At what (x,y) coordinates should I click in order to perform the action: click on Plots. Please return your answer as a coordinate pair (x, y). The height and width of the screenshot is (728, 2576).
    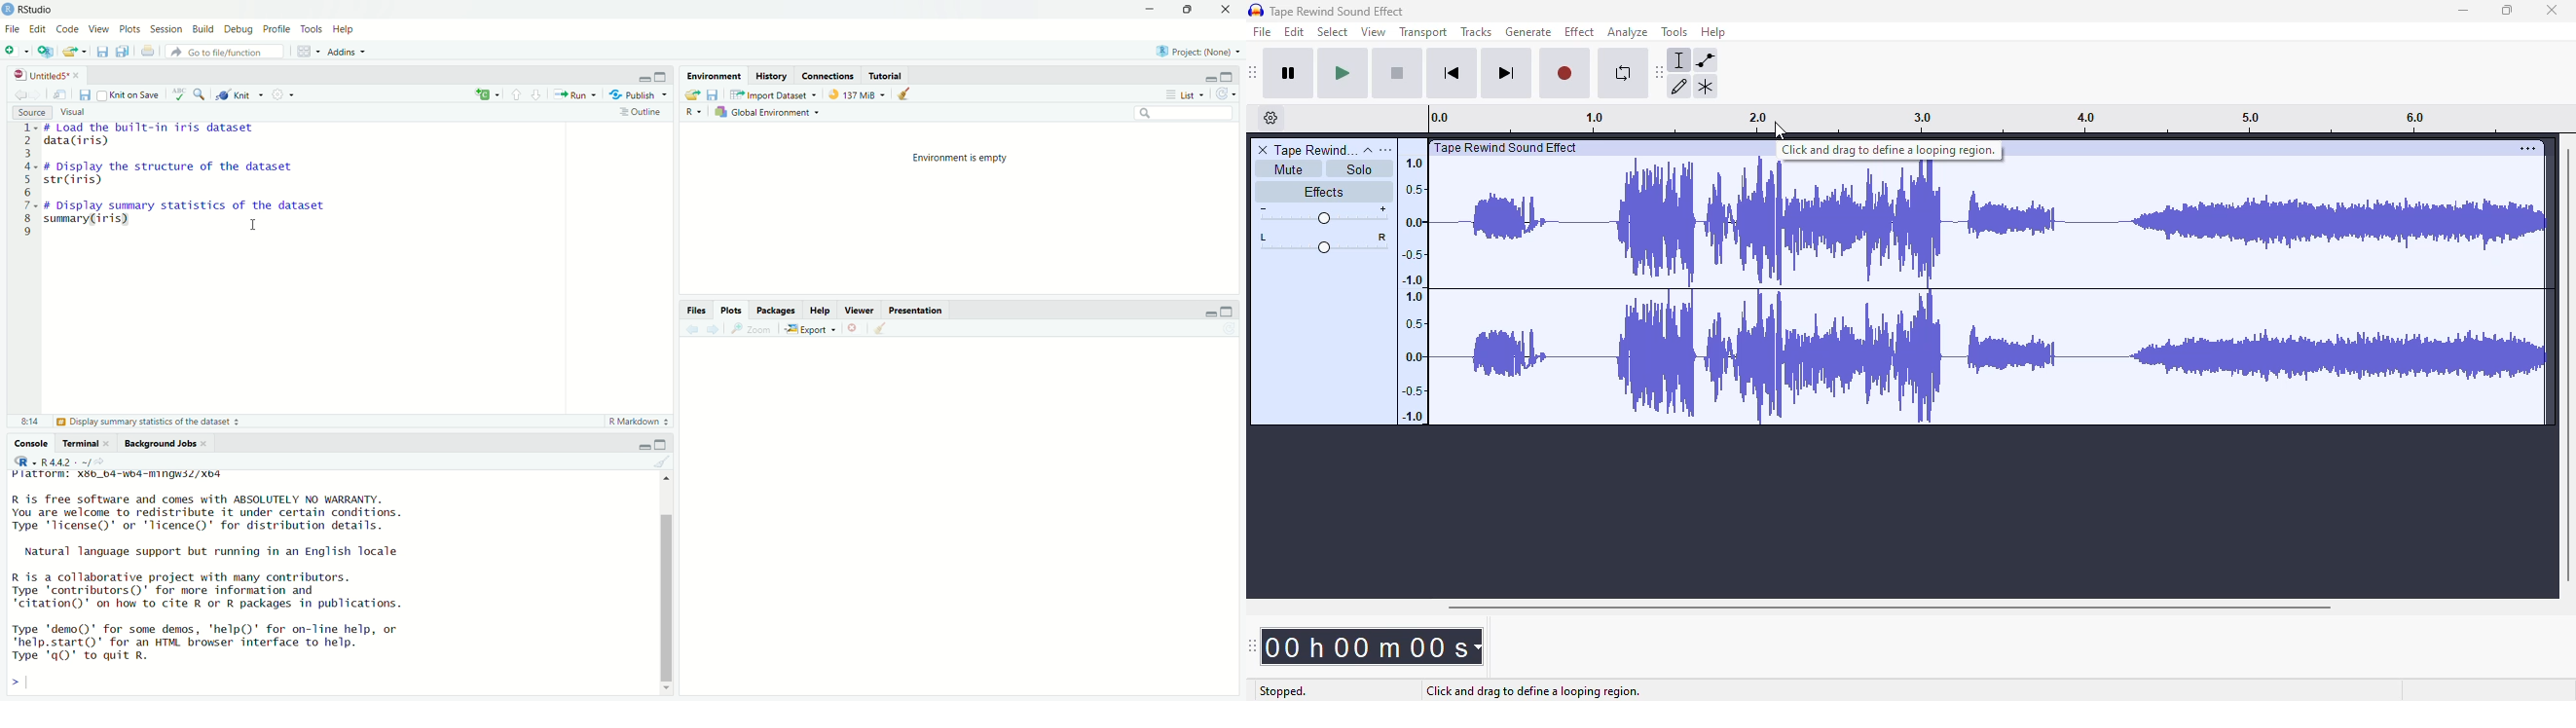
    Looking at the image, I should click on (130, 29).